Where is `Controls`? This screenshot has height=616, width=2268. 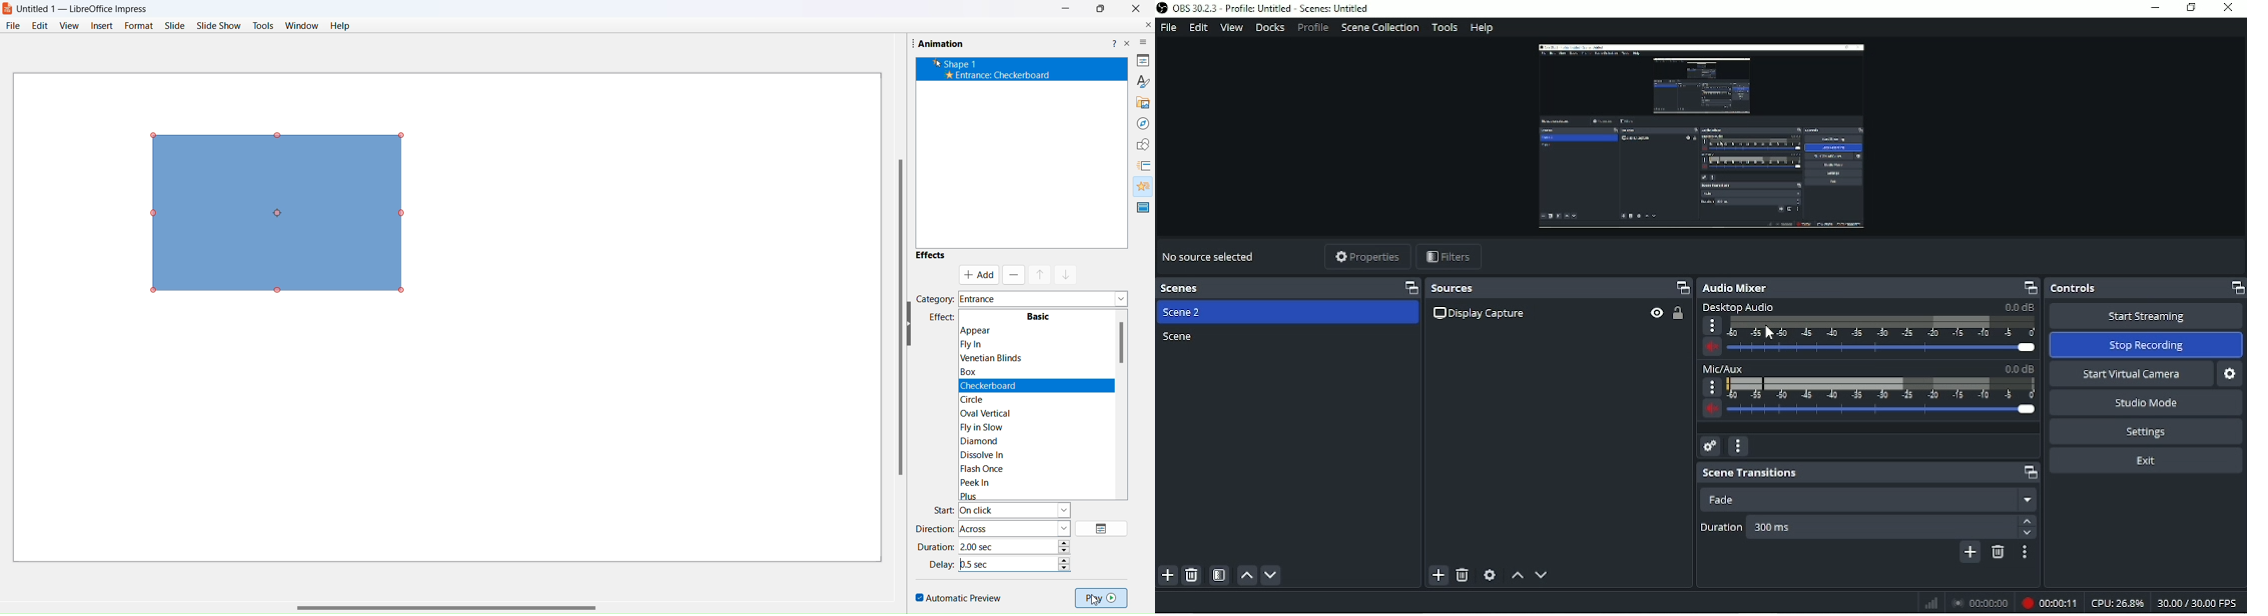 Controls is located at coordinates (2144, 288).